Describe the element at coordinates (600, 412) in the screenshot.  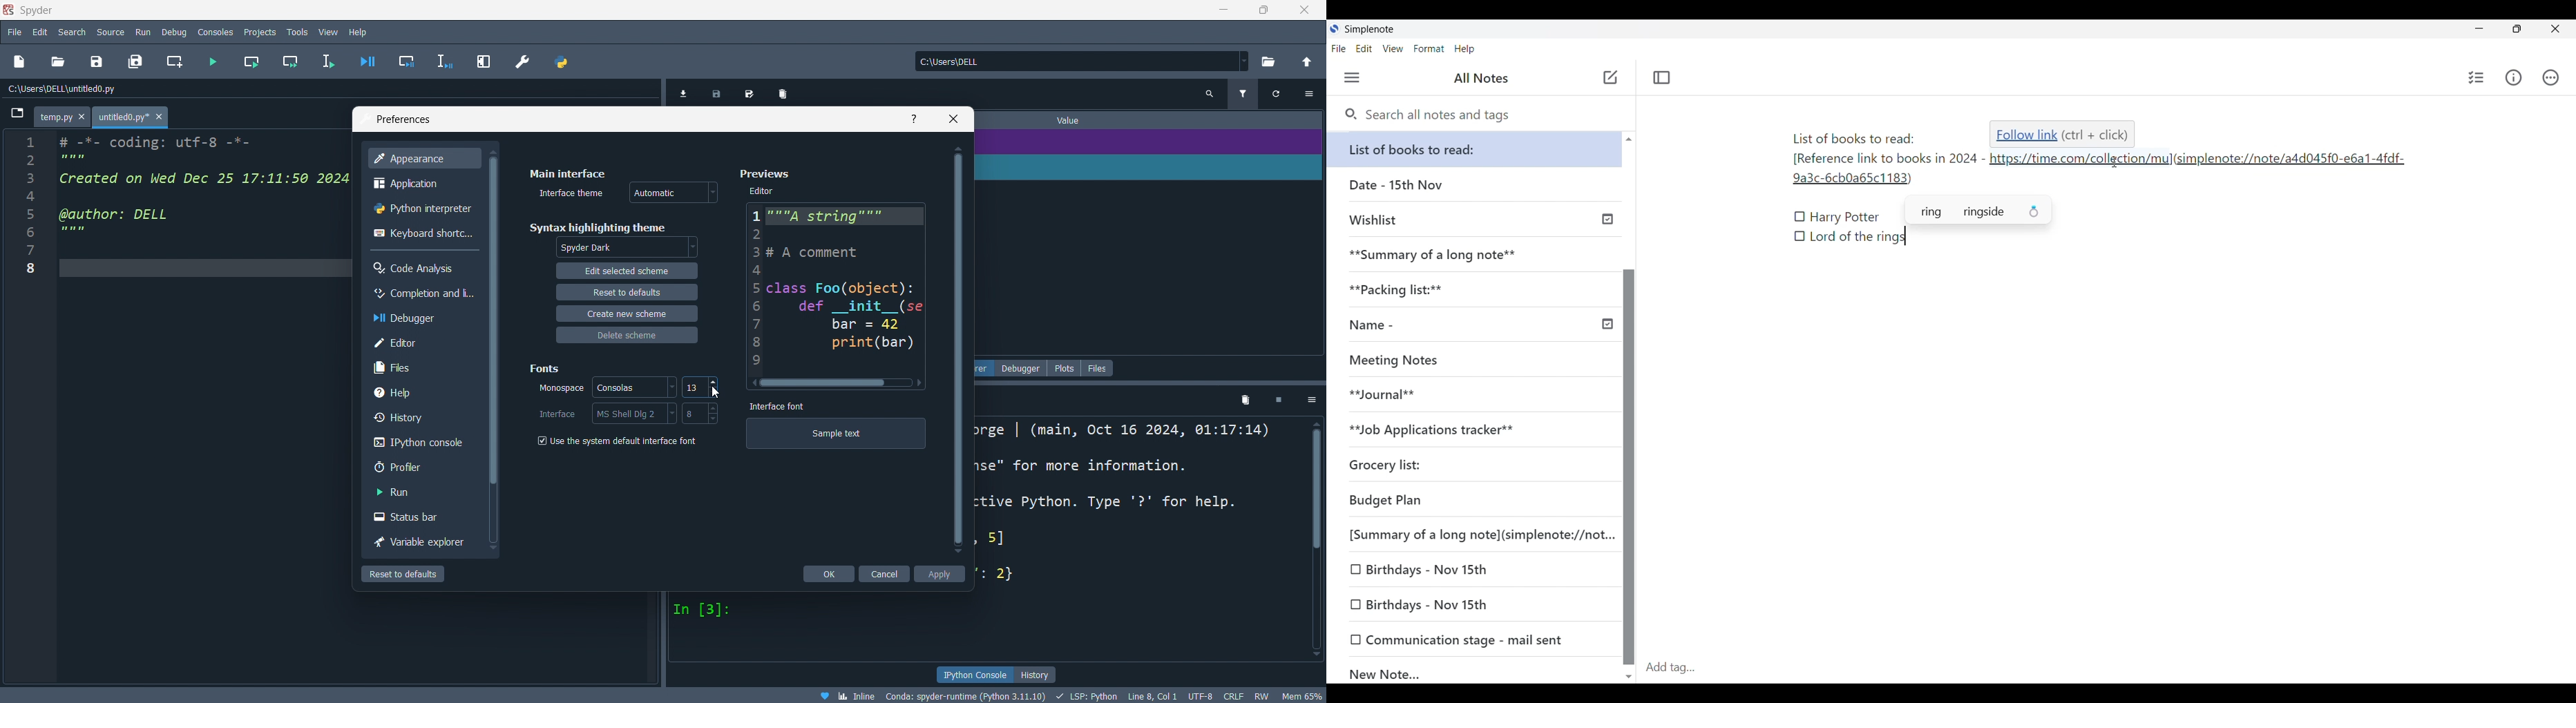
I see `interface: MS Shell Dlg 2` at that location.